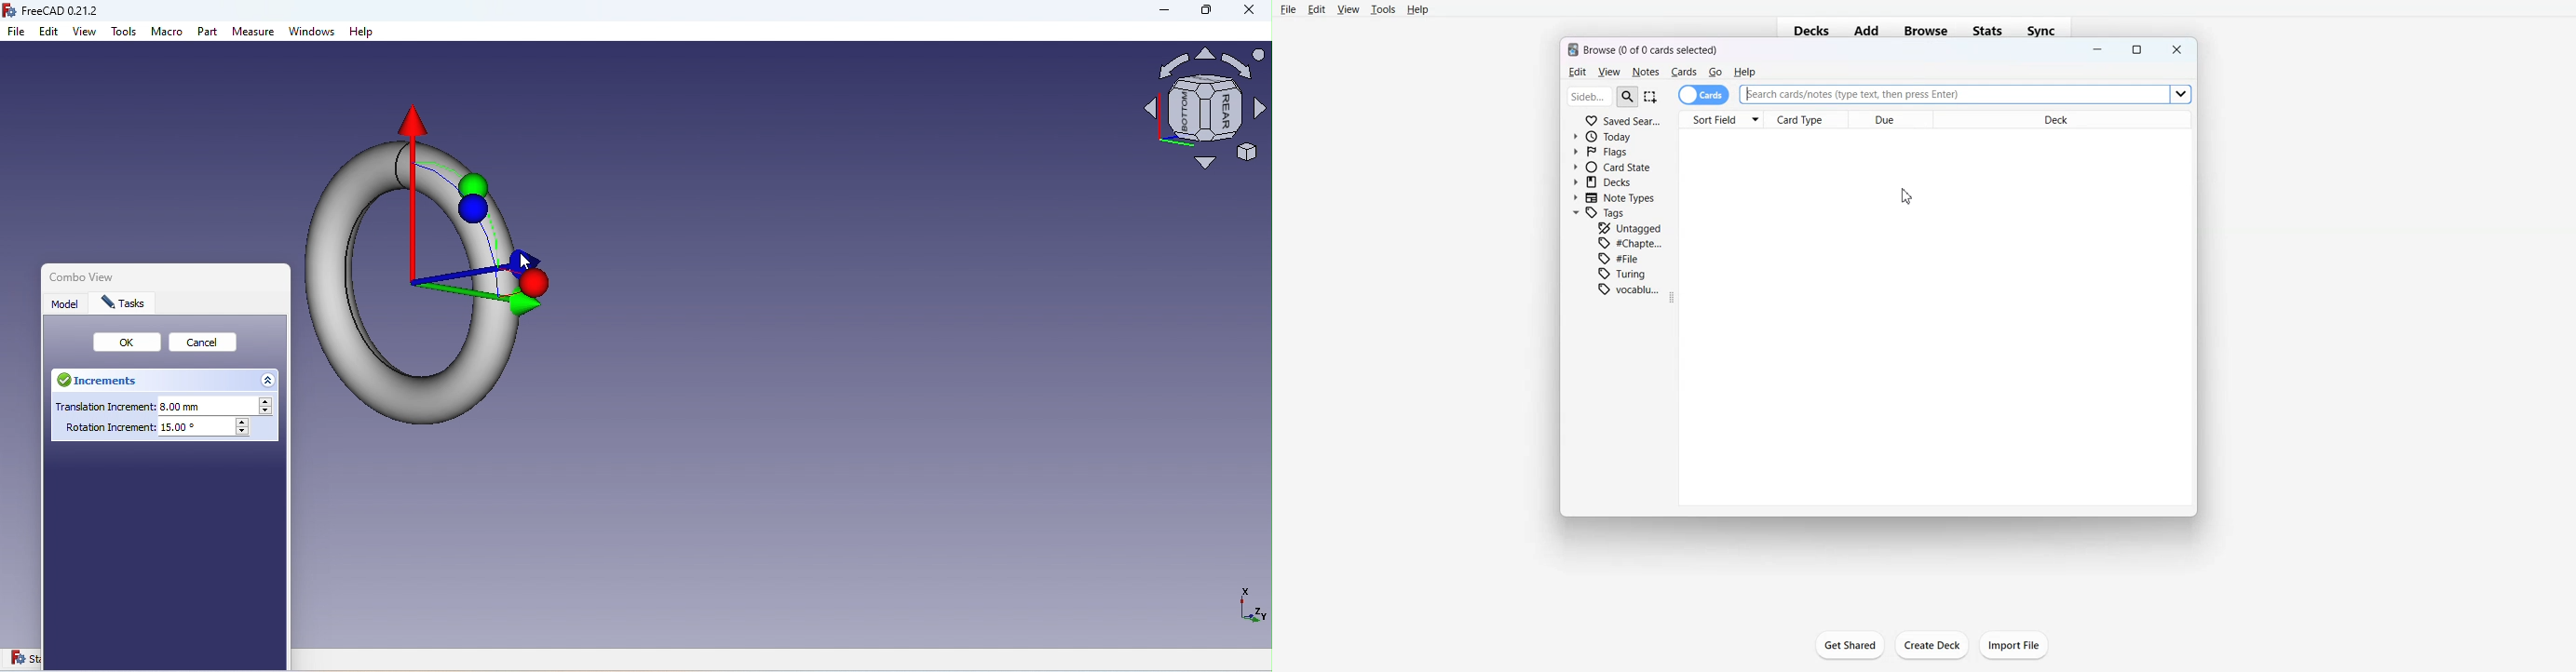 This screenshot has width=2576, height=672. I want to click on Dimensions, so click(1249, 611).